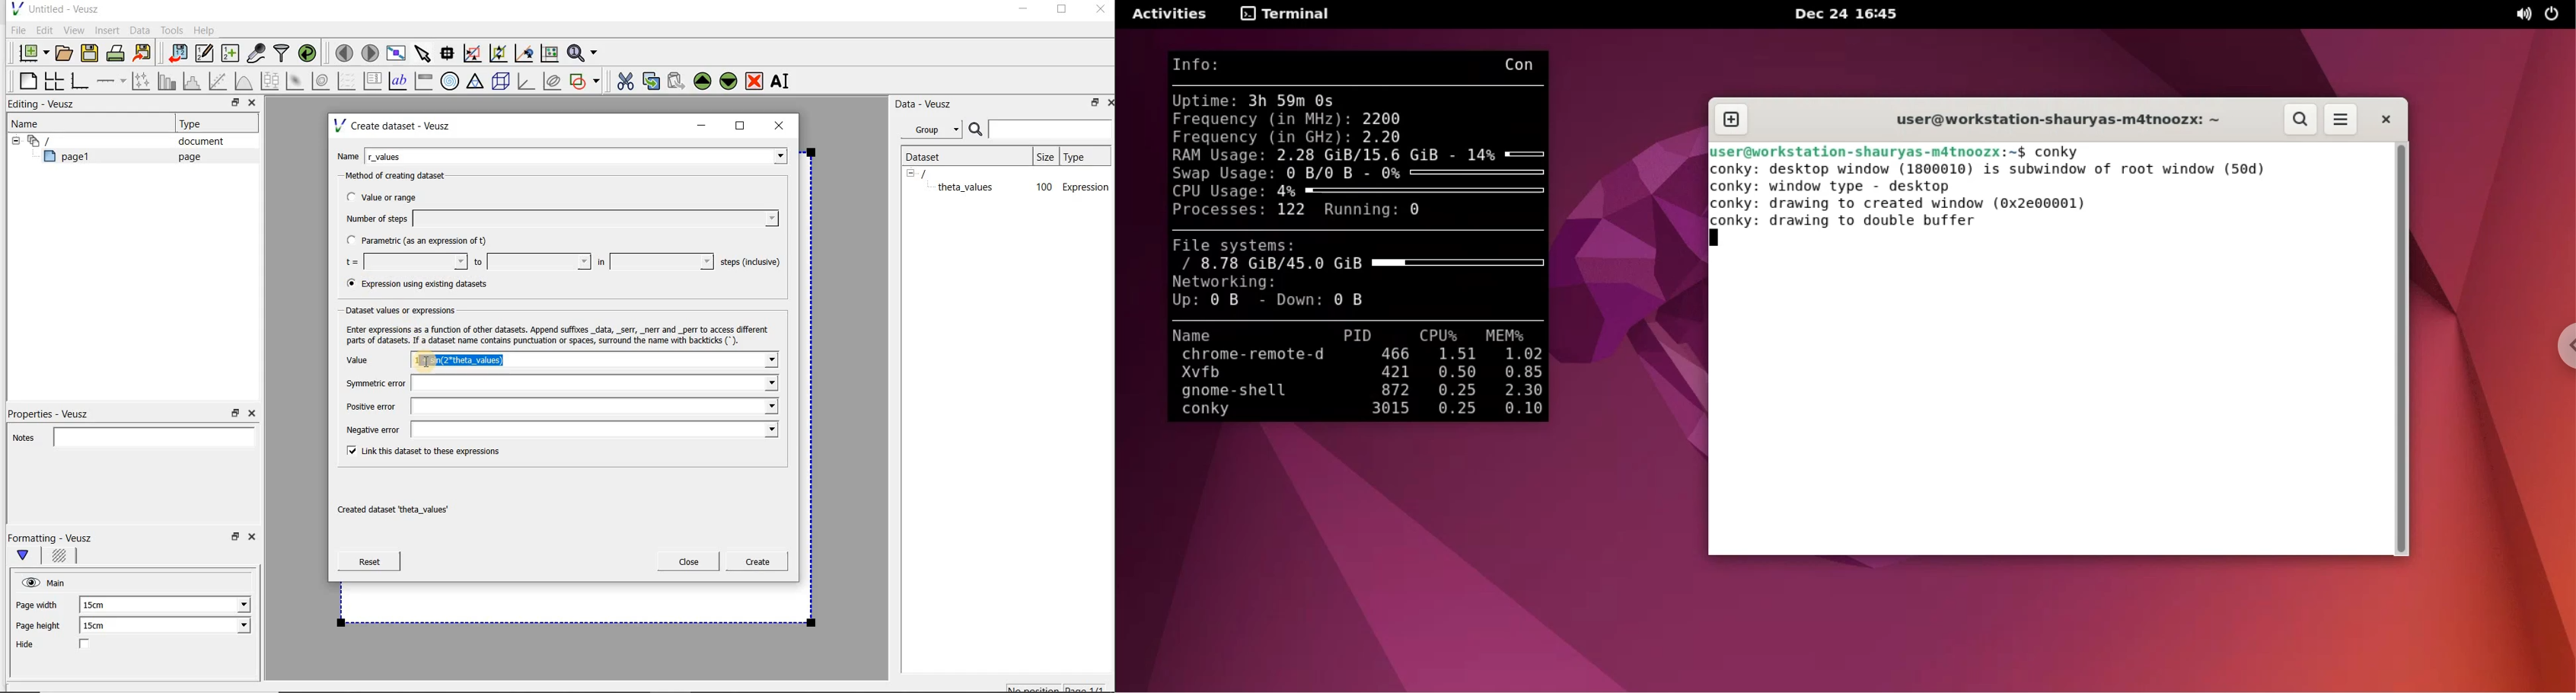 Image resolution: width=2576 pixels, height=700 pixels. Describe the element at coordinates (423, 241) in the screenshot. I see `Parametric (as an expression of t)` at that location.